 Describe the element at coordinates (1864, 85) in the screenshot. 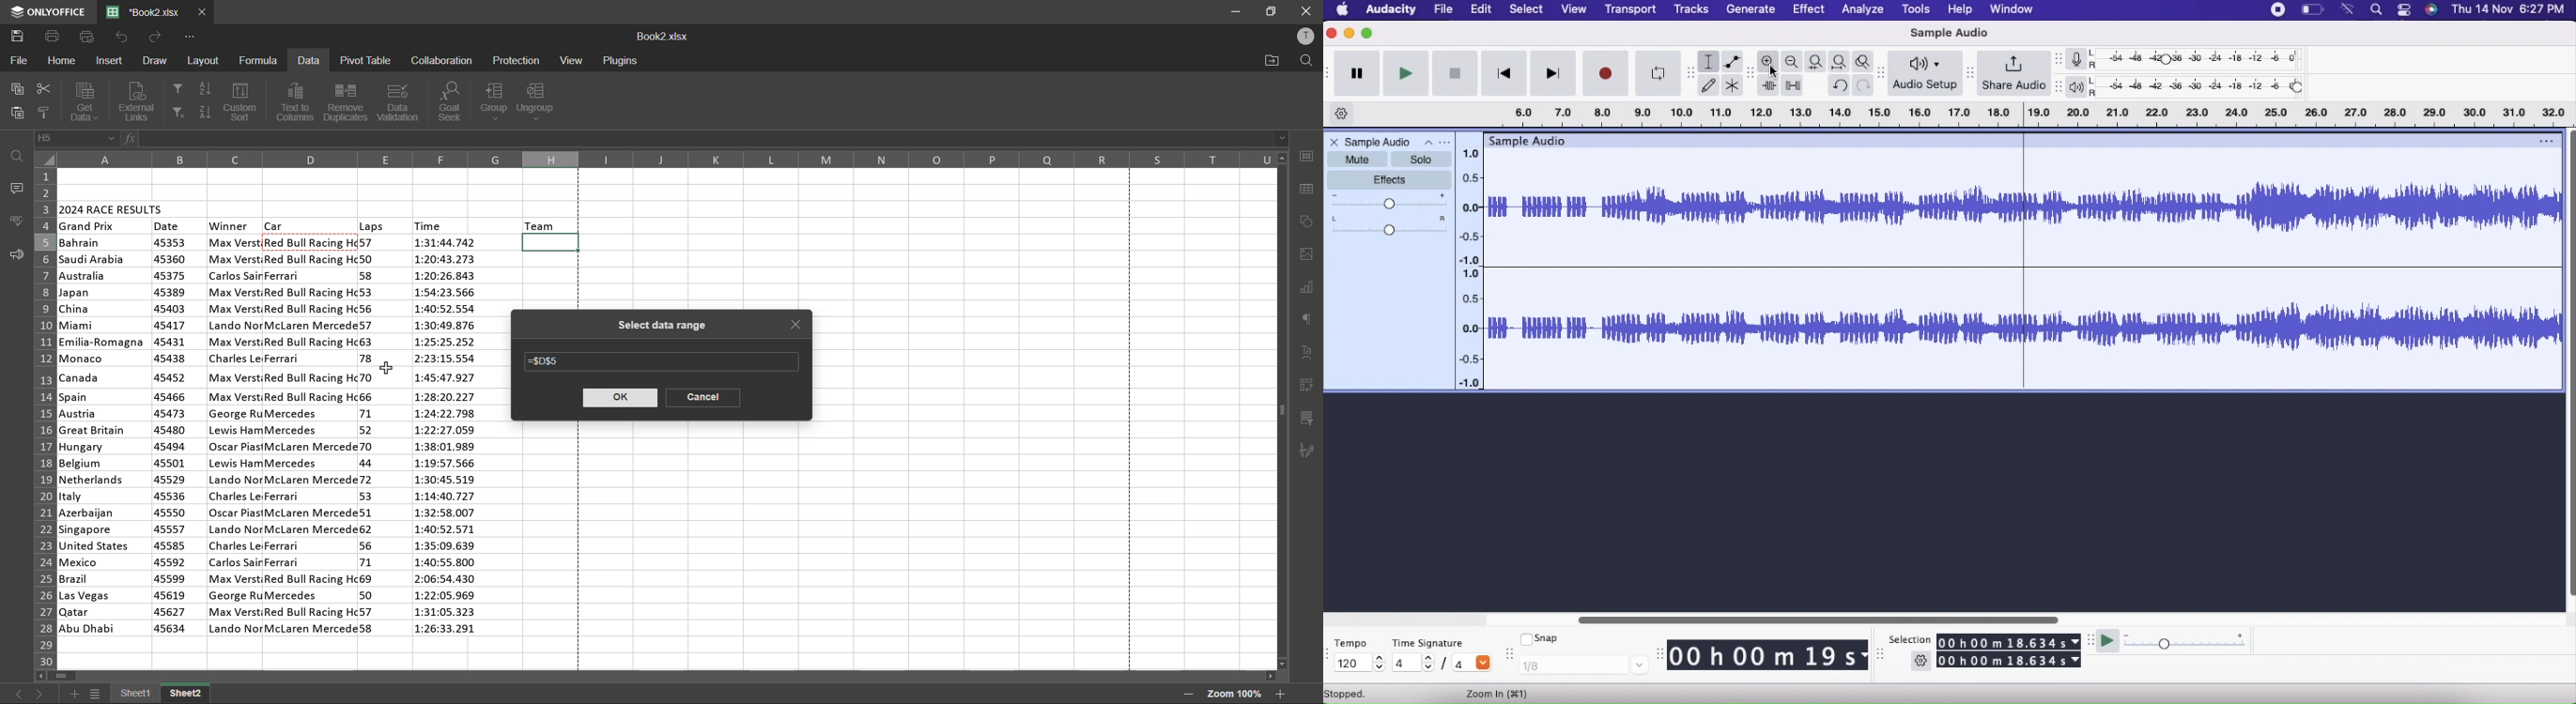

I see `Redo` at that location.